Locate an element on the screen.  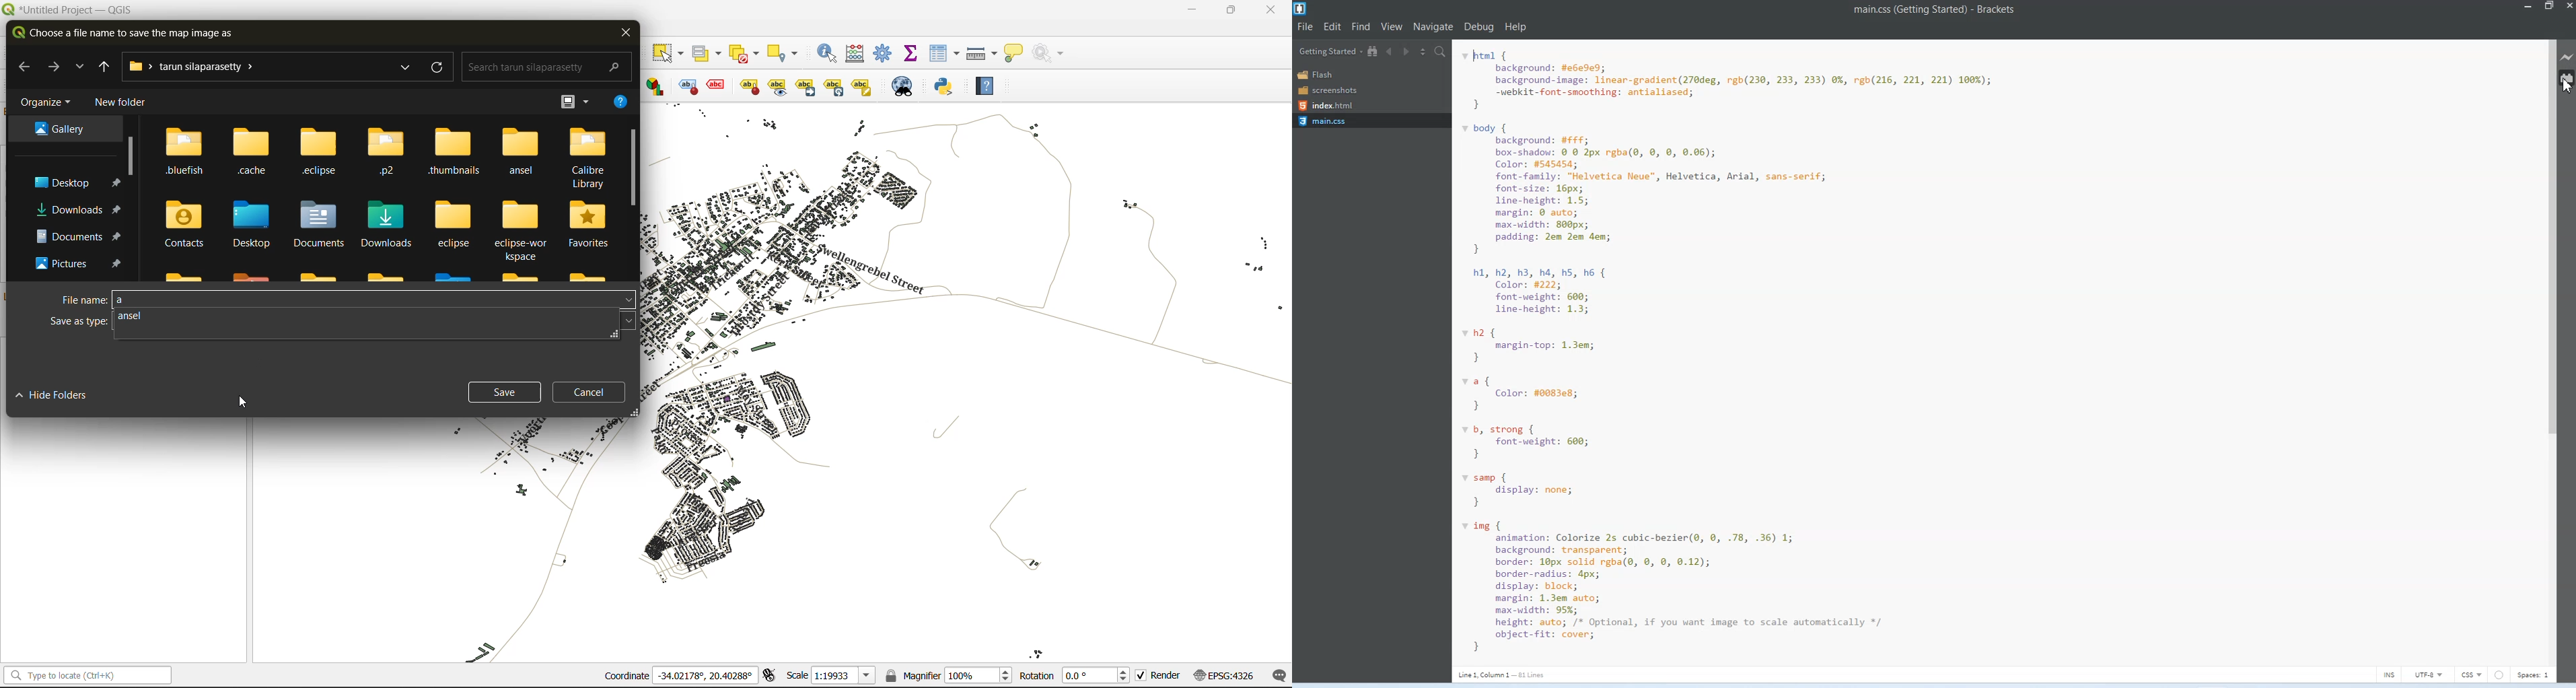
Debug is located at coordinates (1481, 27).